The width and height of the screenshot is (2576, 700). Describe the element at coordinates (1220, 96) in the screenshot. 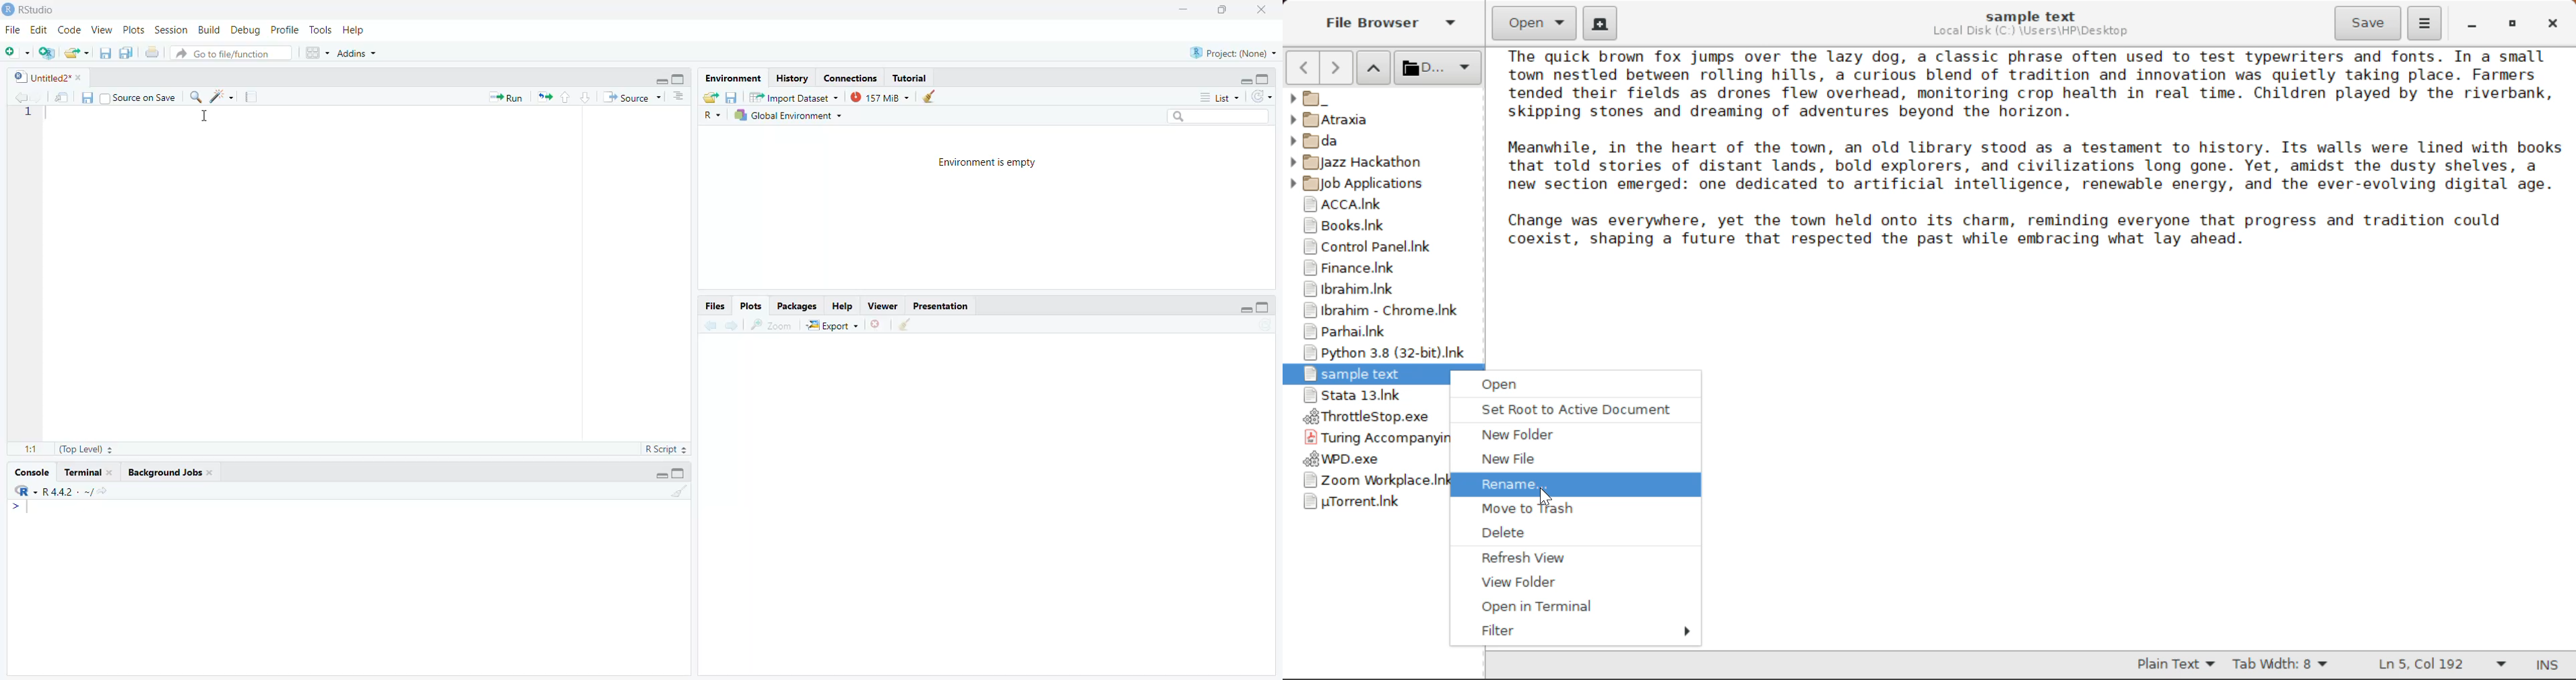

I see `list` at that location.